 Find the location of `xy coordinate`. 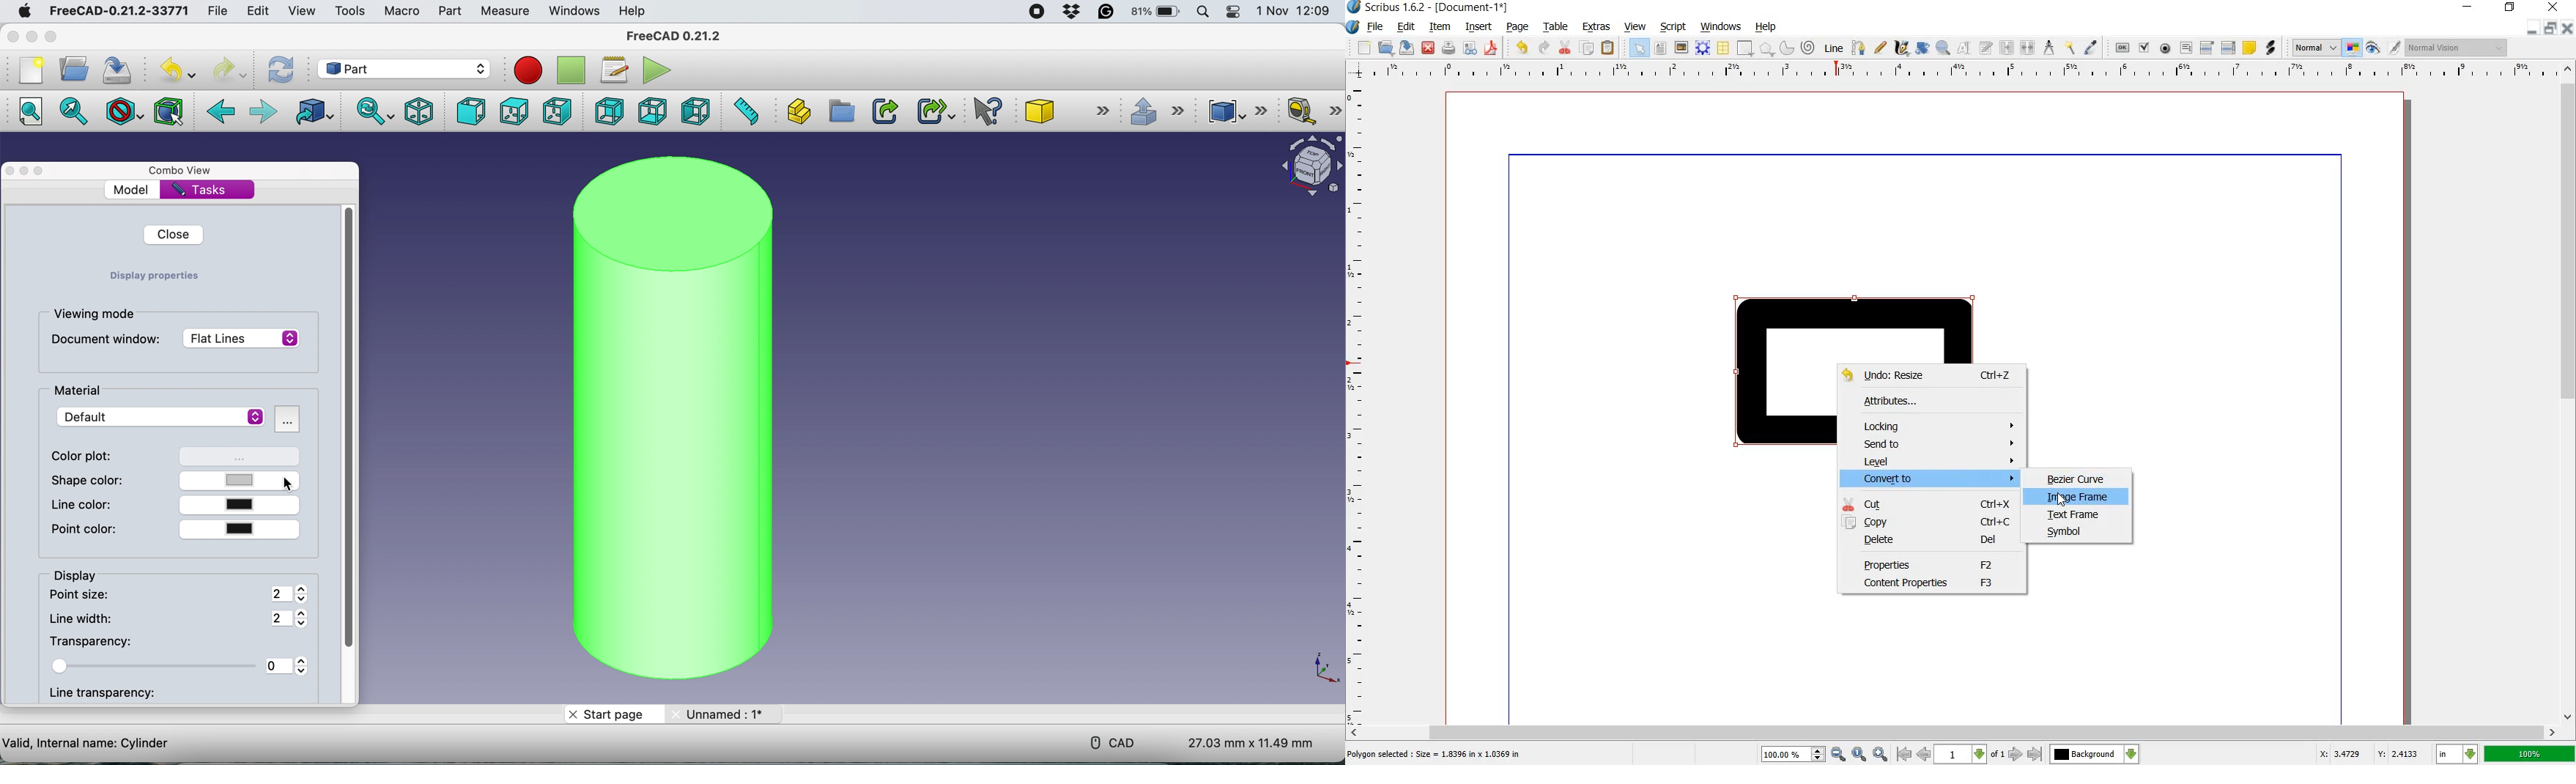

xy coordinate is located at coordinates (1323, 667).